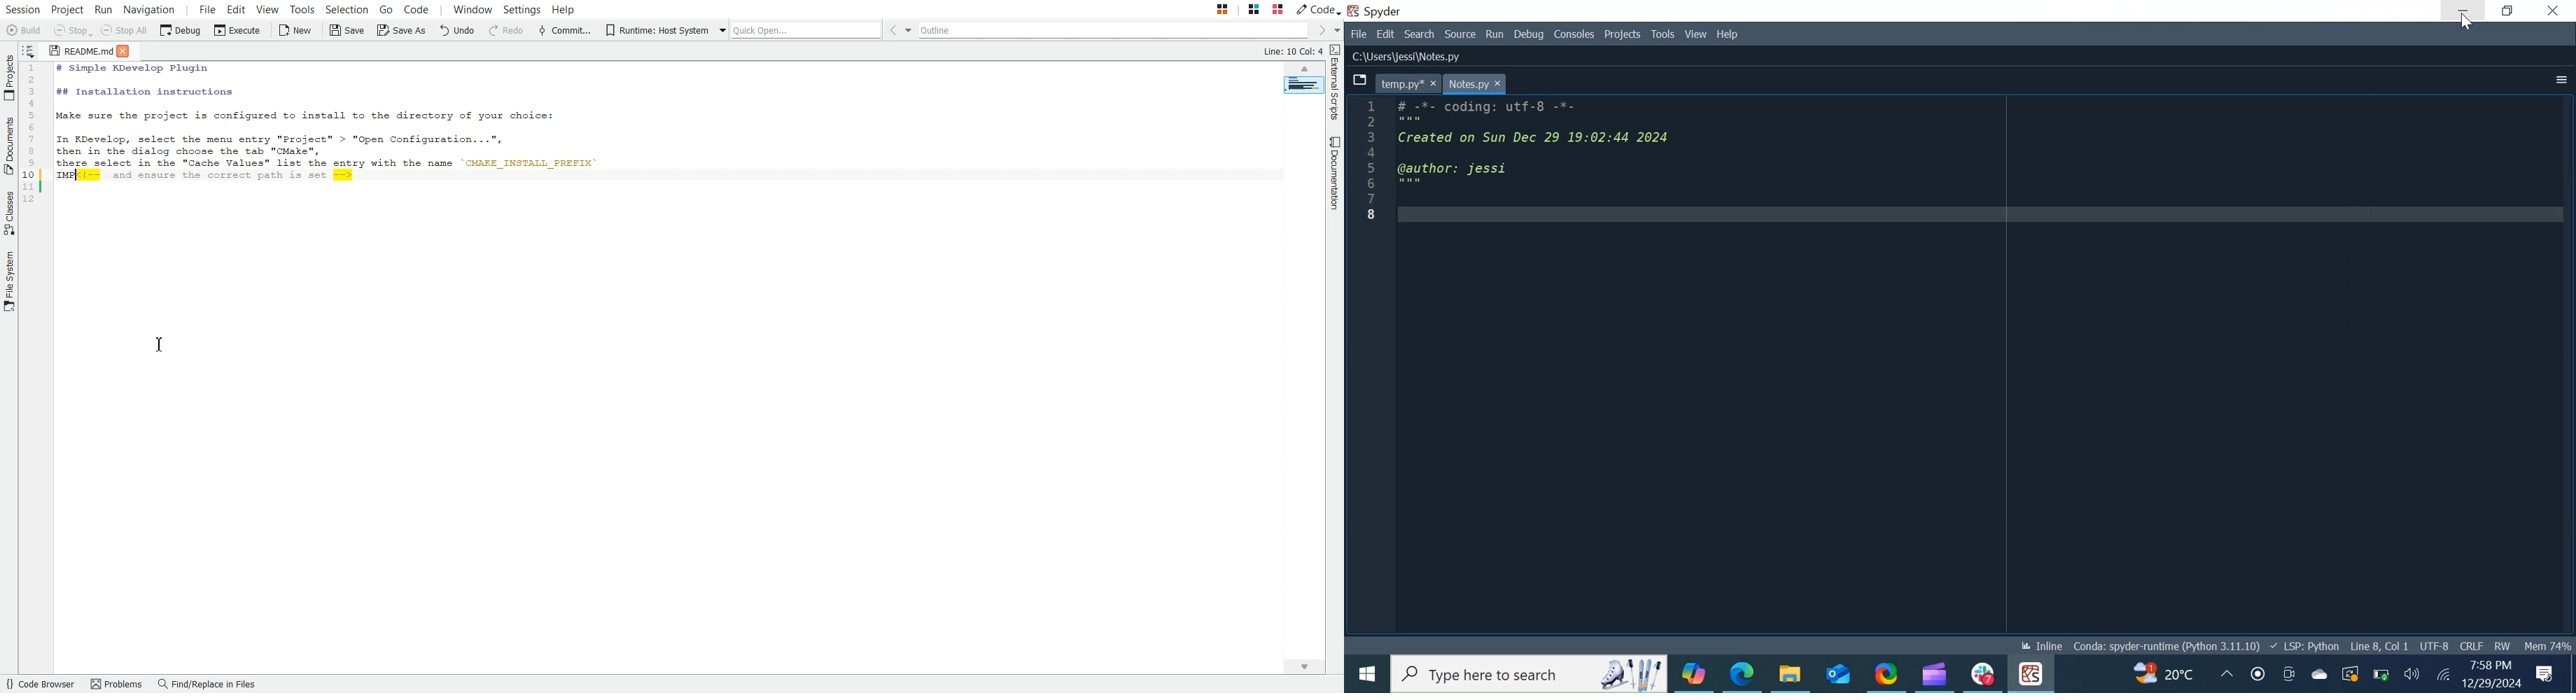 Image resolution: width=2576 pixels, height=700 pixels. Describe the element at coordinates (1742, 672) in the screenshot. I see `Microsoft Edge` at that location.